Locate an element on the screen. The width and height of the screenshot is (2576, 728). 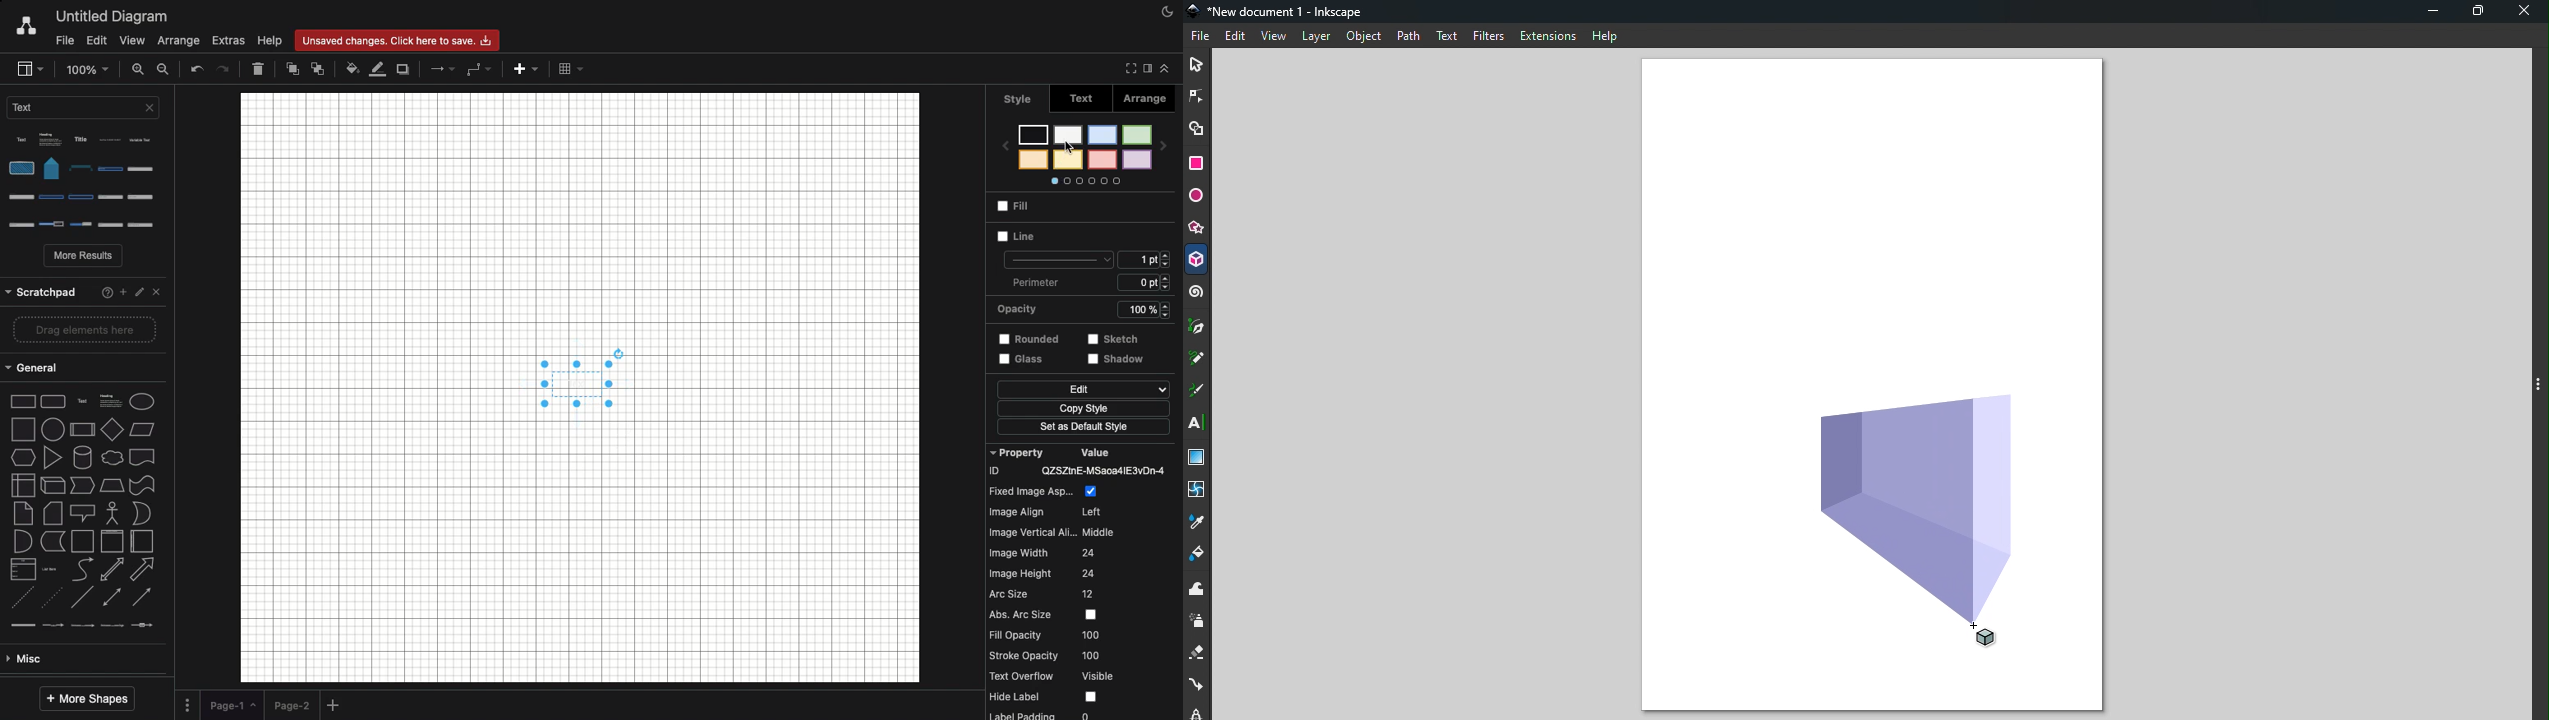
Page 2 is located at coordinates (291, 704).